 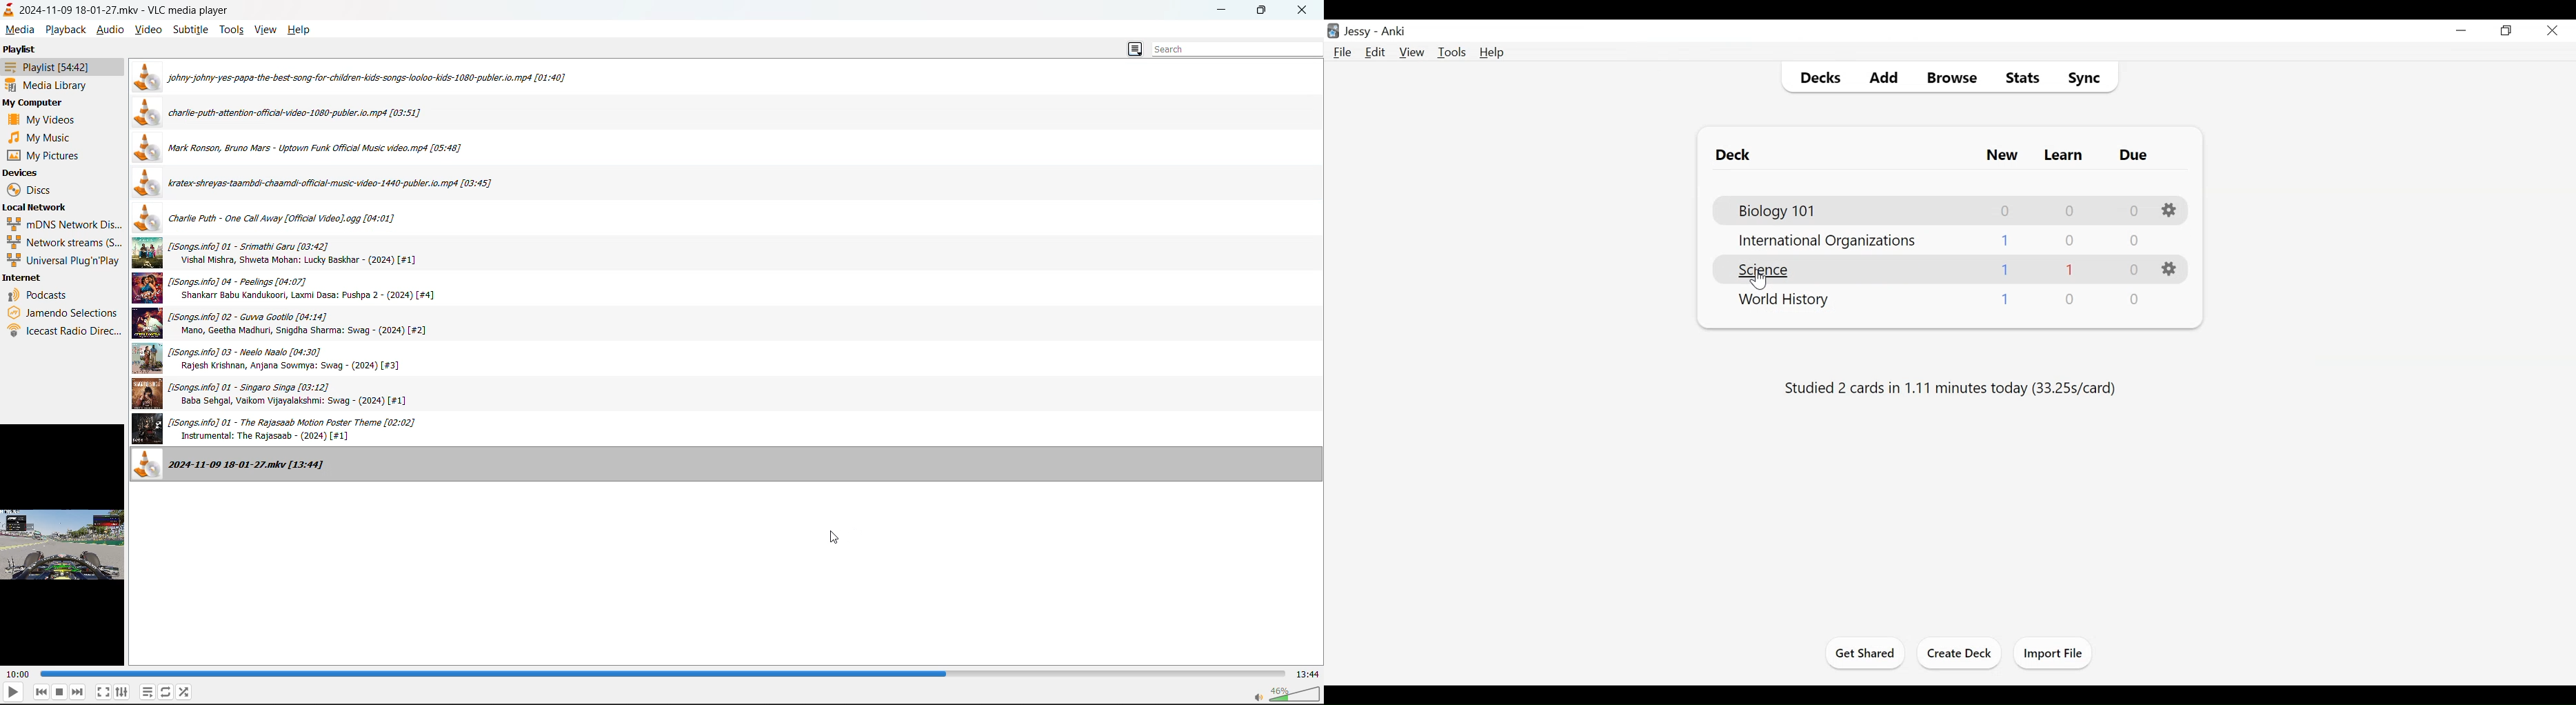 I want to click on New Cards Count, so click(x=2006, y=210).